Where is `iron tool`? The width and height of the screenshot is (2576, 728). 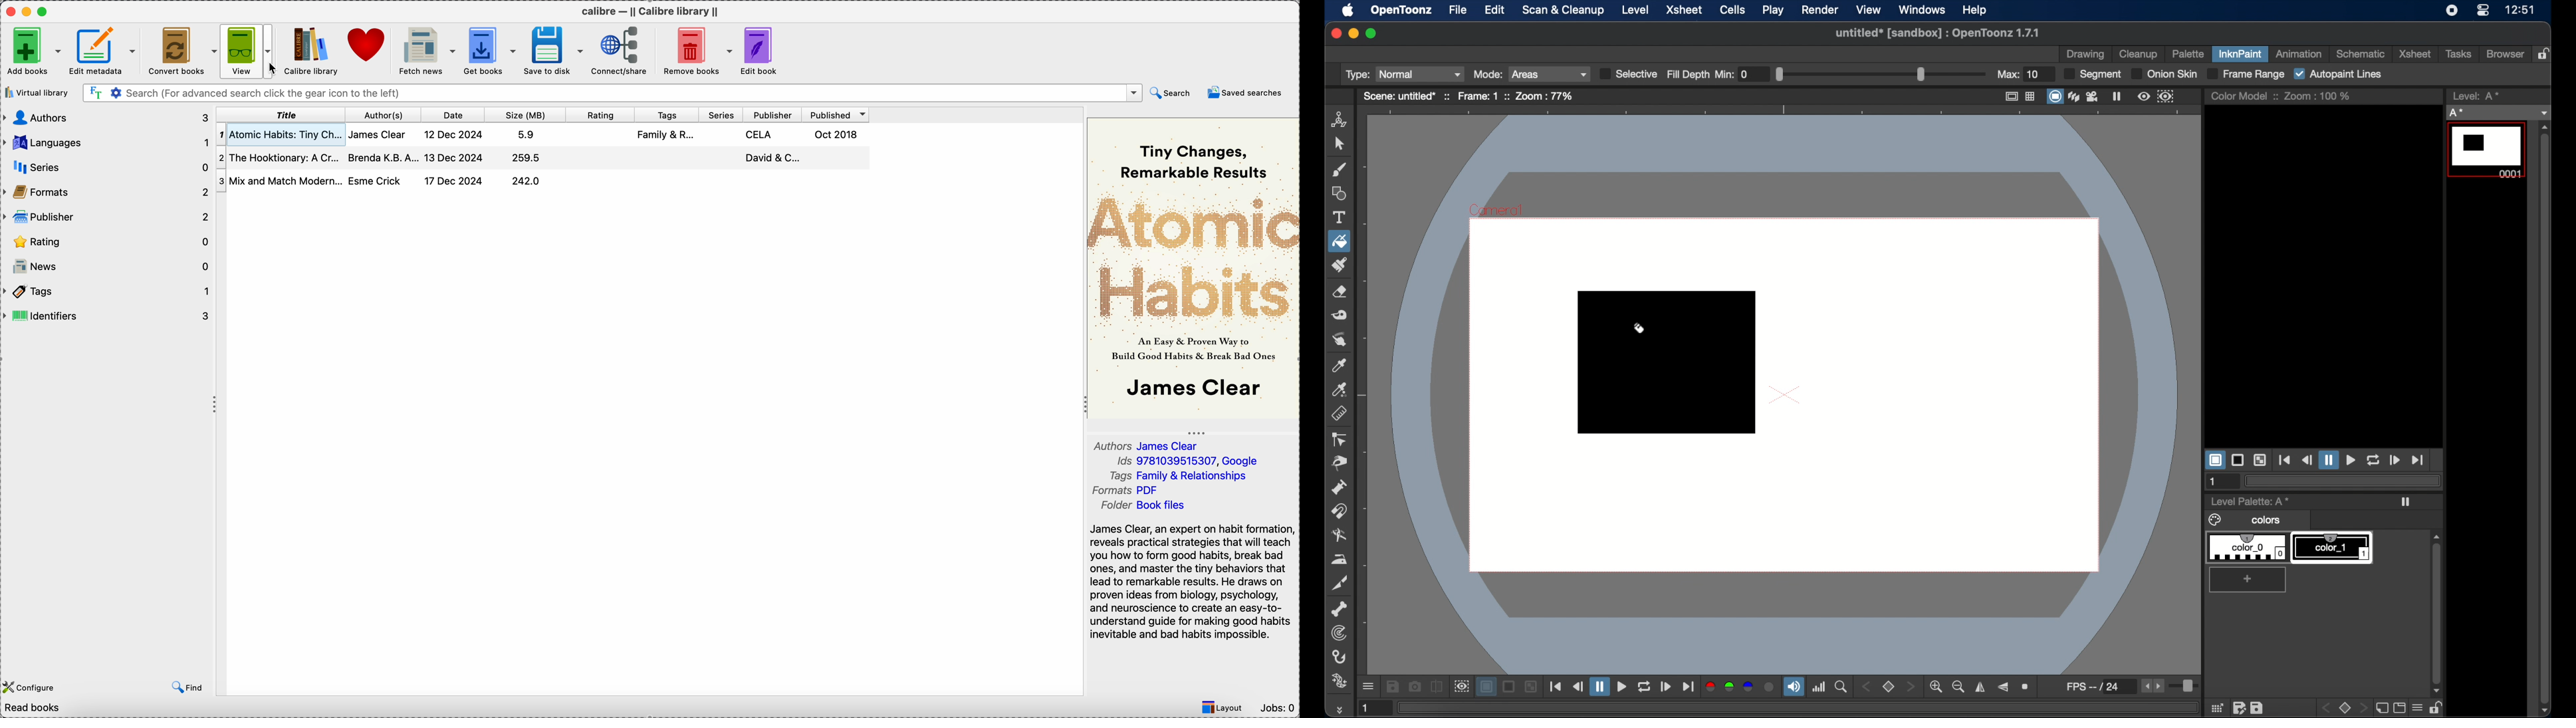 iron tool is located at coordinates (1340, 560).